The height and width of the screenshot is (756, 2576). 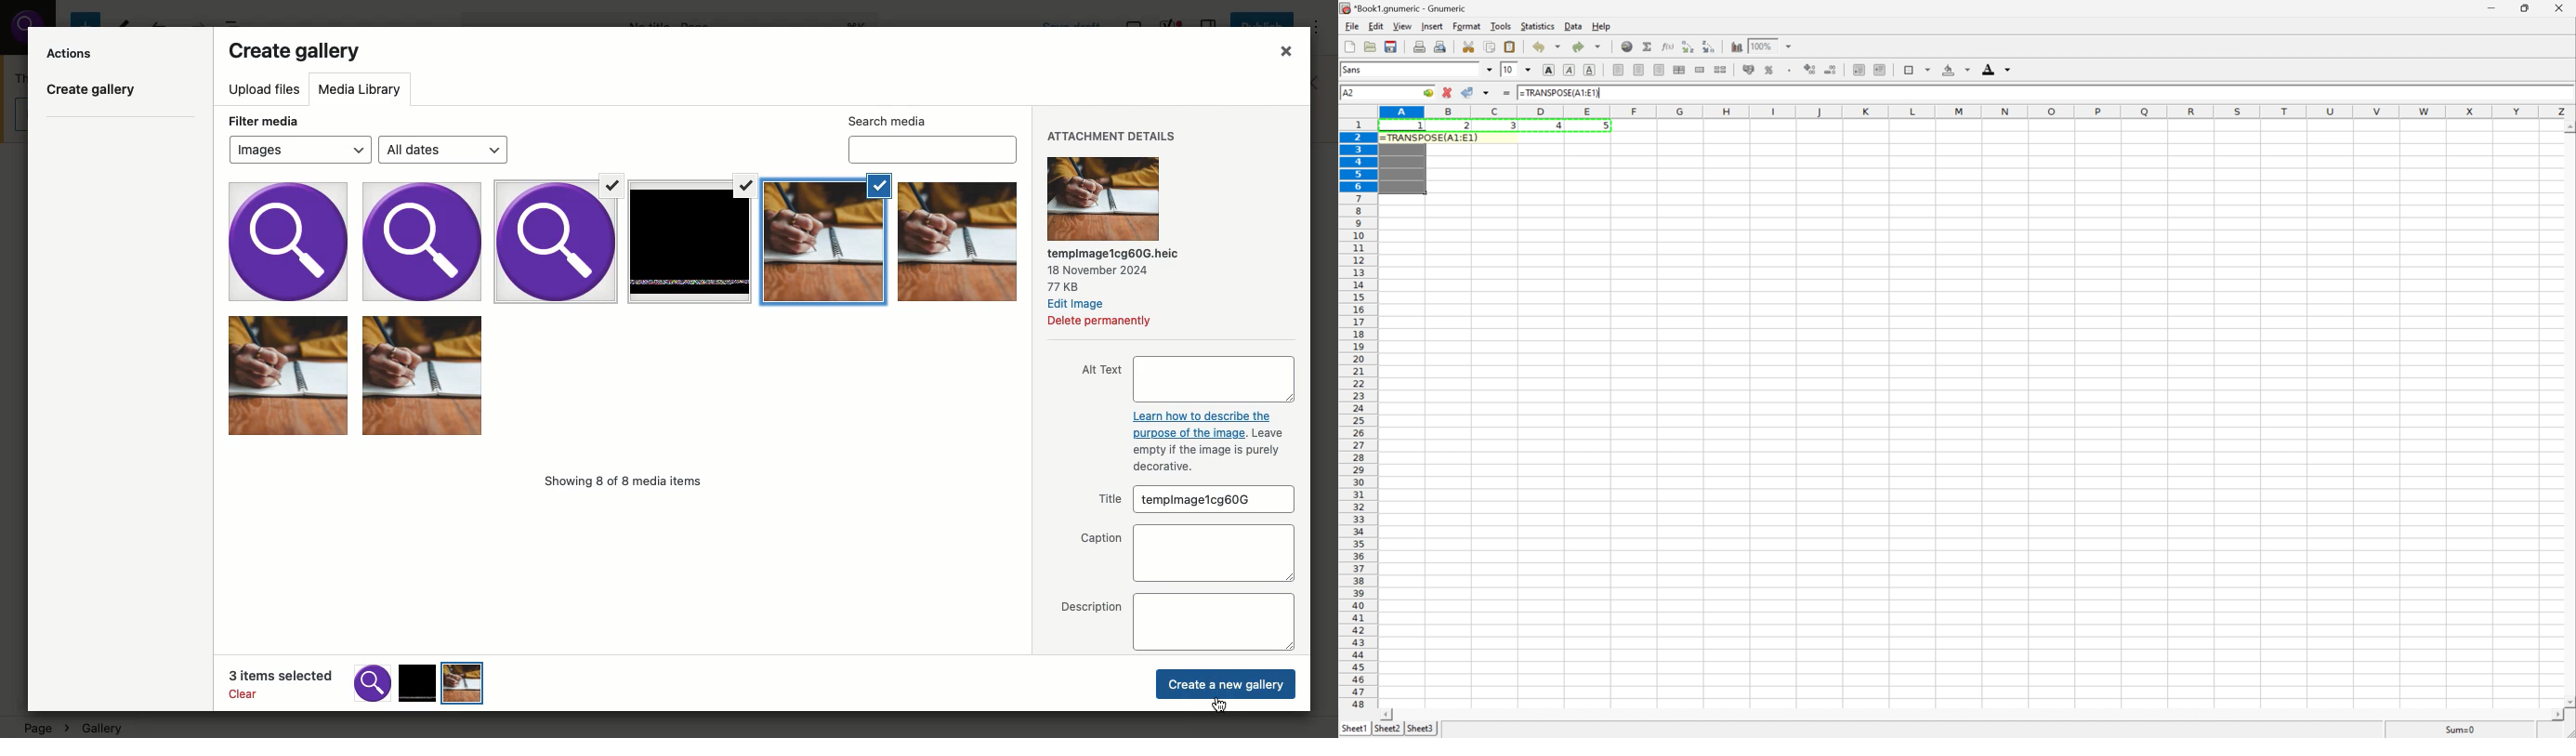 What do you see at coordinates (1769, 71) in the screenshot?
I see `format selection as percentage` at bounding box center [1769, 71].